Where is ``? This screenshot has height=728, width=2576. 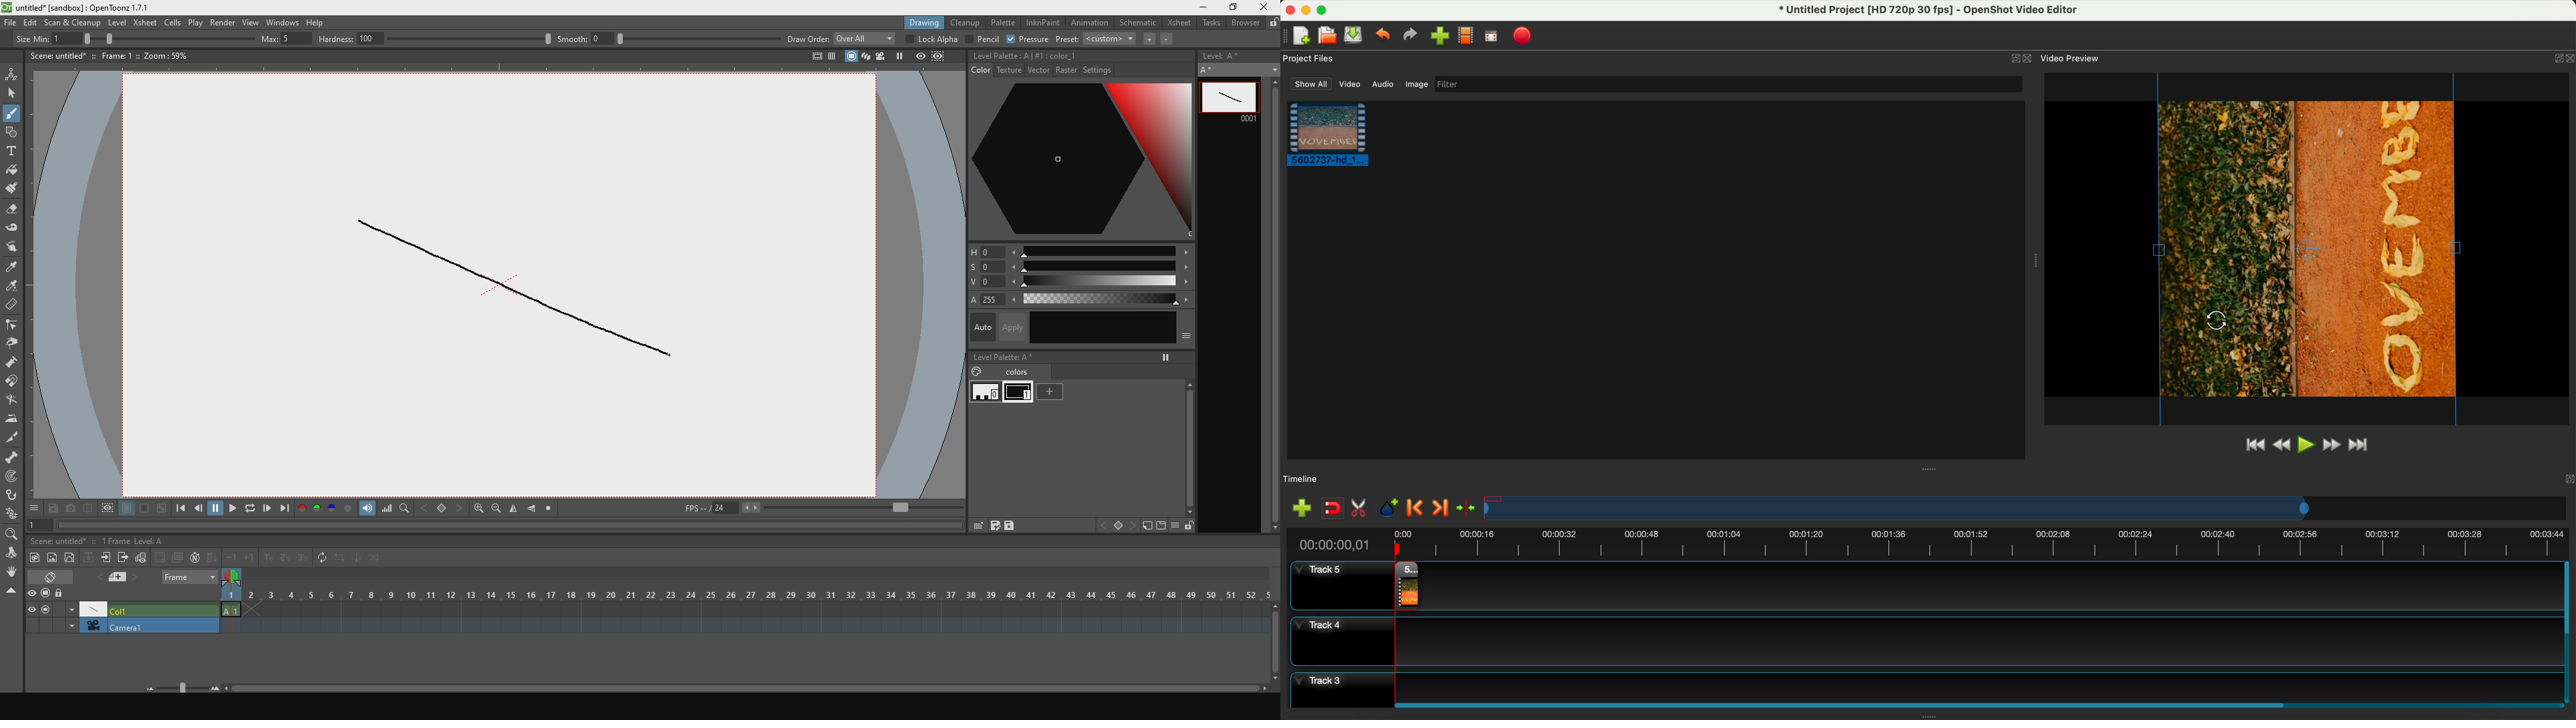
 is located at coordinates (2035, 259).